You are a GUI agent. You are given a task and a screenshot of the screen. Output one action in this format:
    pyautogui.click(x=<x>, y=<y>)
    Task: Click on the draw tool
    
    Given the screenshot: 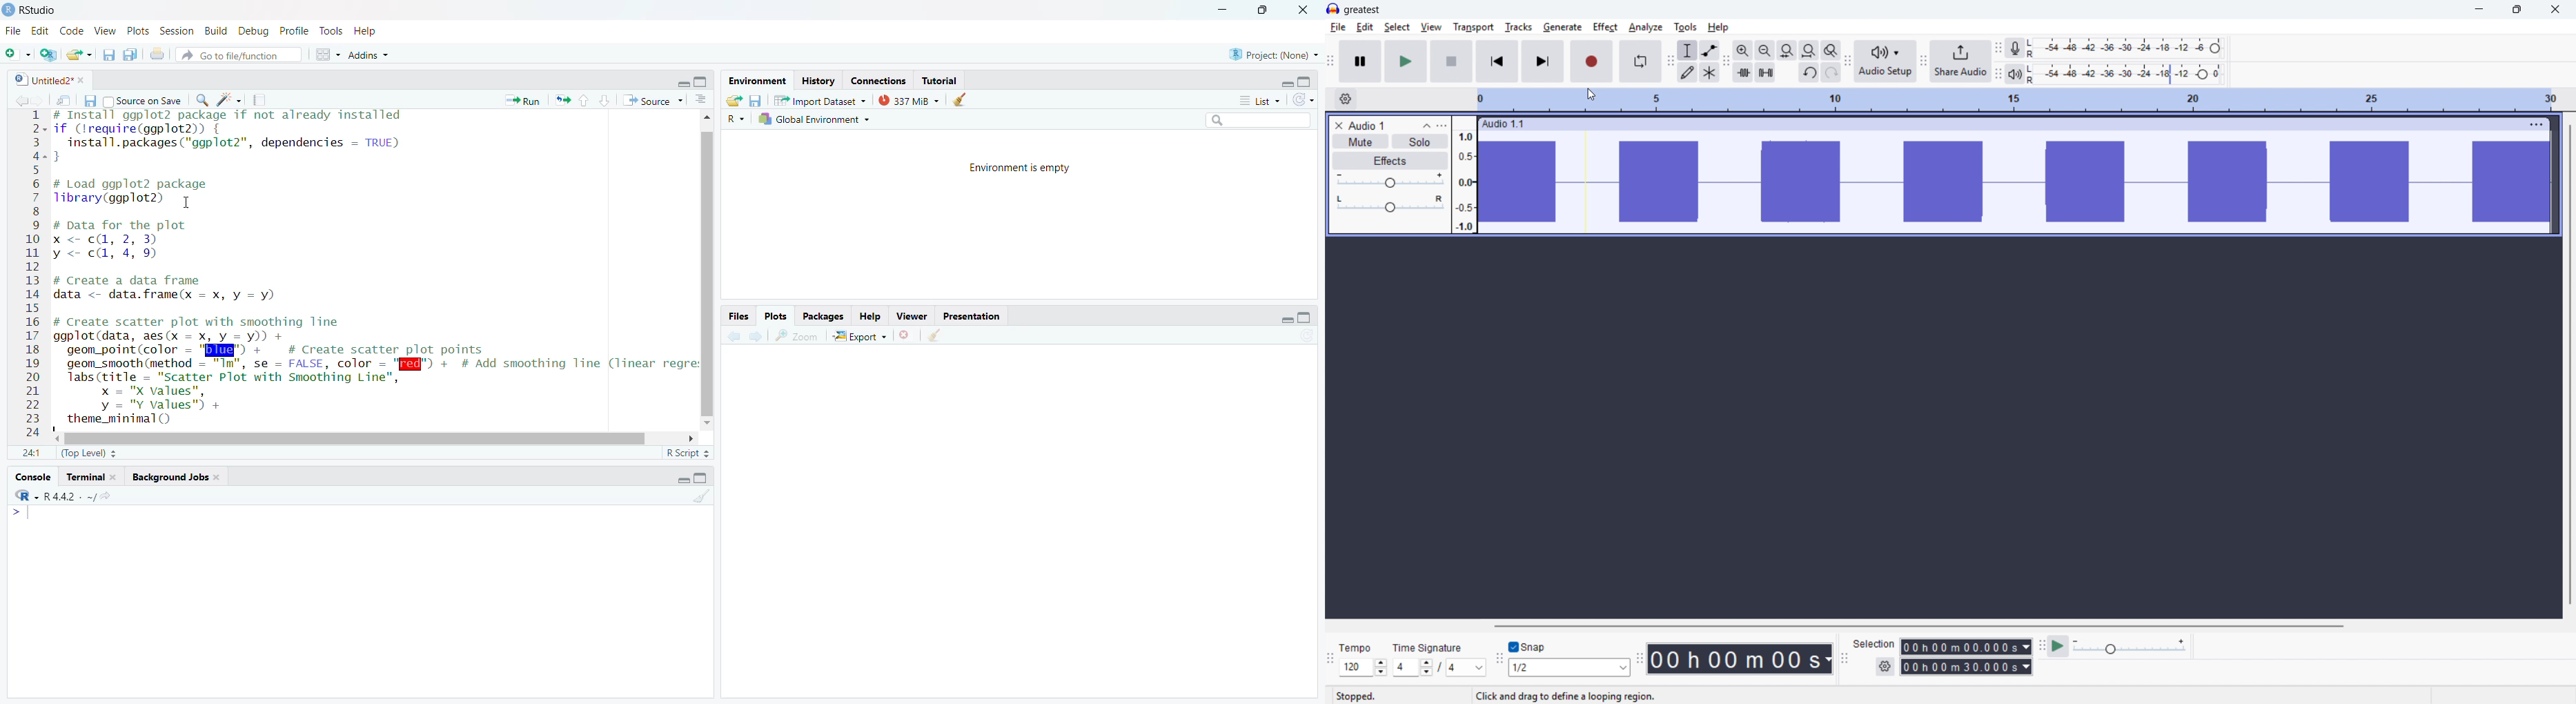 What is the action you would take?
    pyautogui.click(x=1687, y=72)
    